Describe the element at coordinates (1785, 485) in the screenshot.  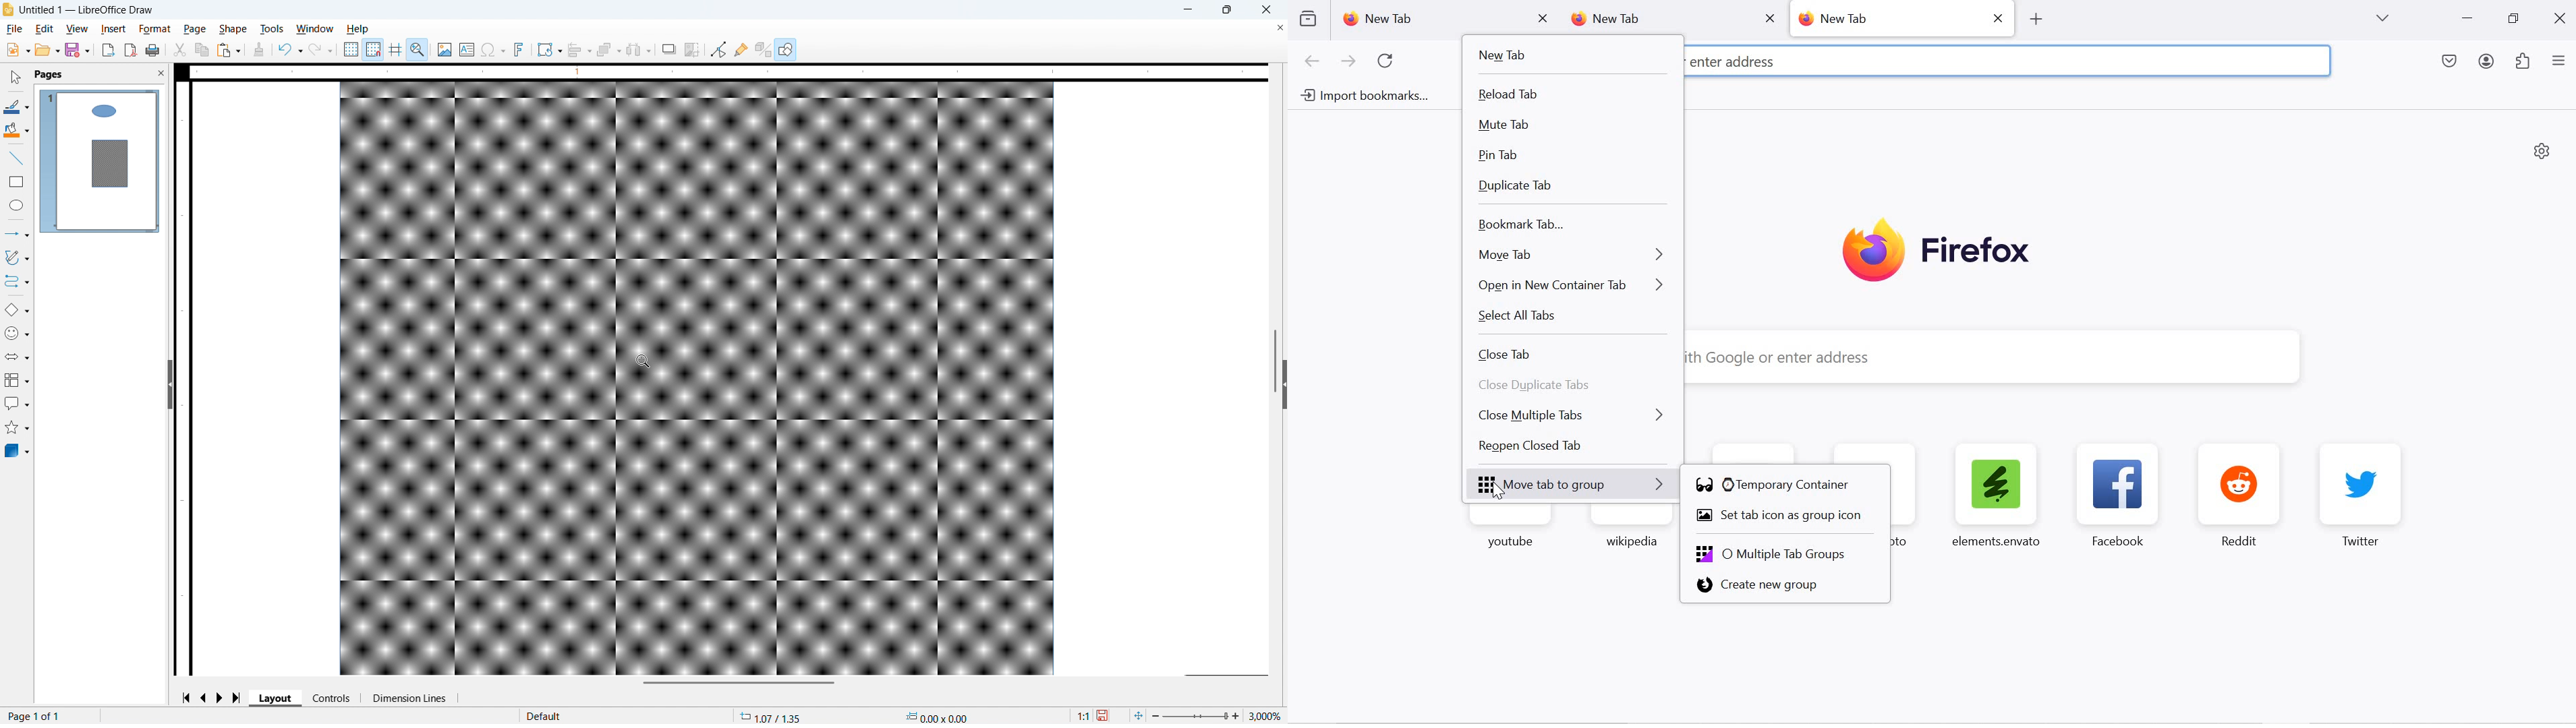
I see `temporary container` at that location.